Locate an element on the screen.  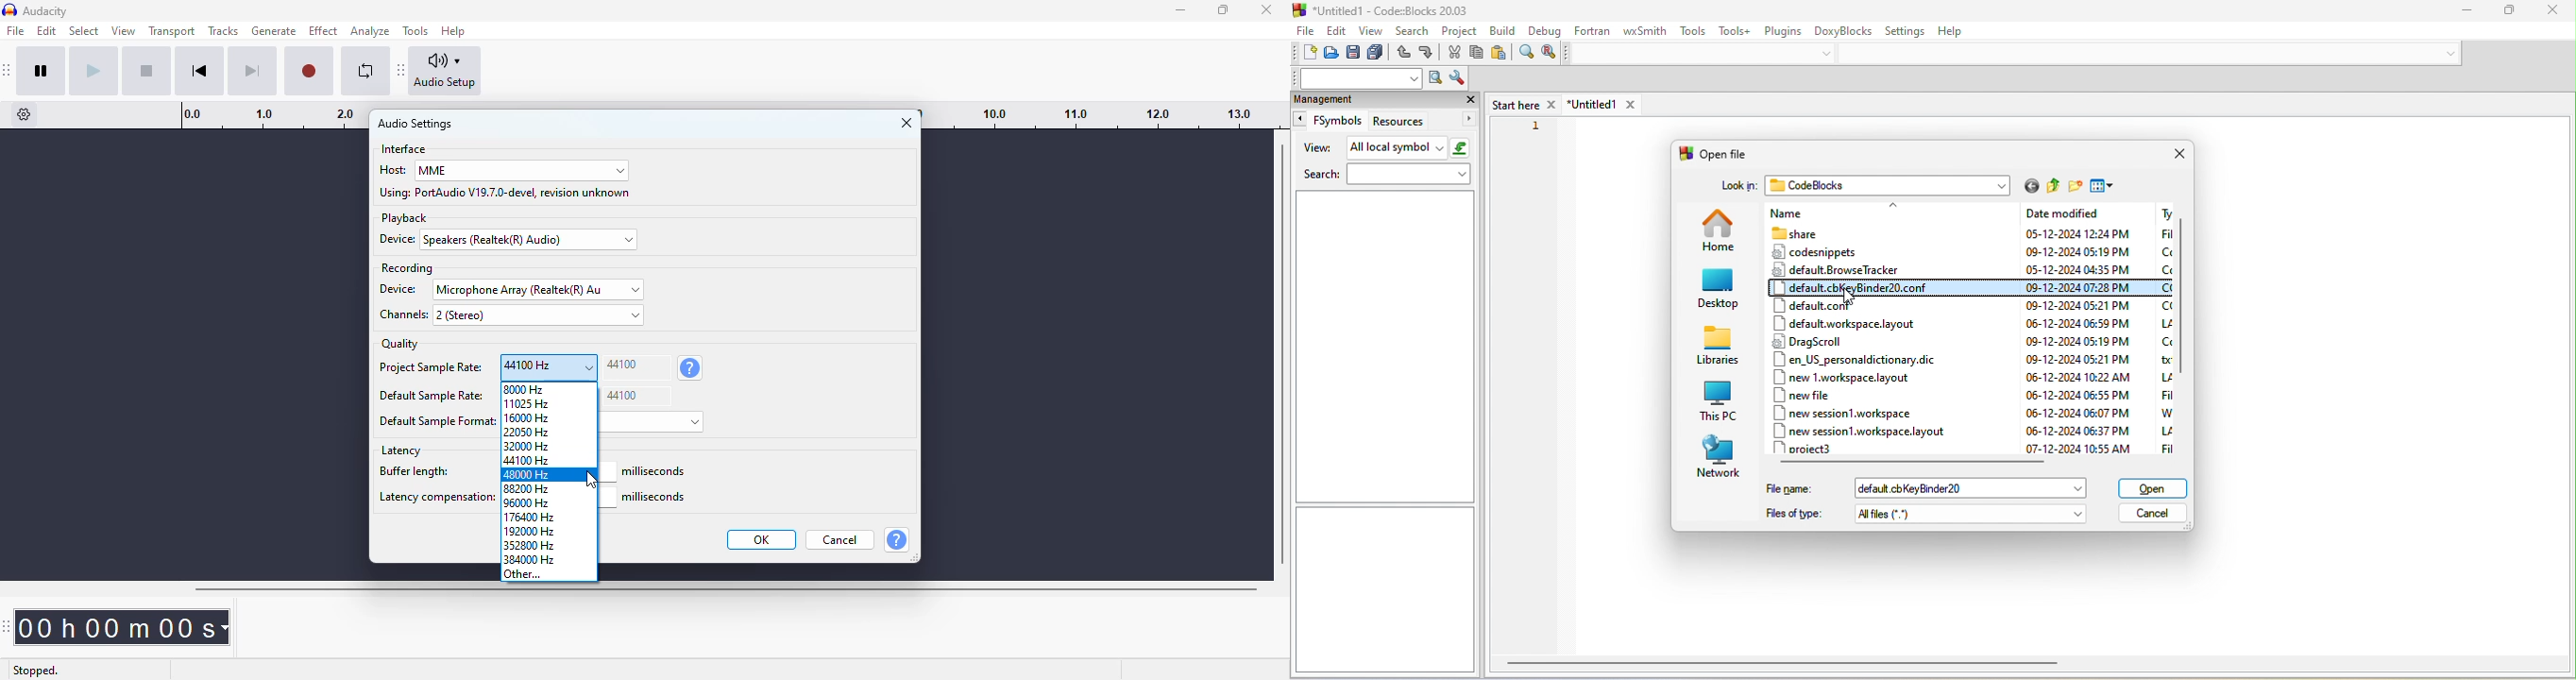
stopped is located at coordinates (38, 669).